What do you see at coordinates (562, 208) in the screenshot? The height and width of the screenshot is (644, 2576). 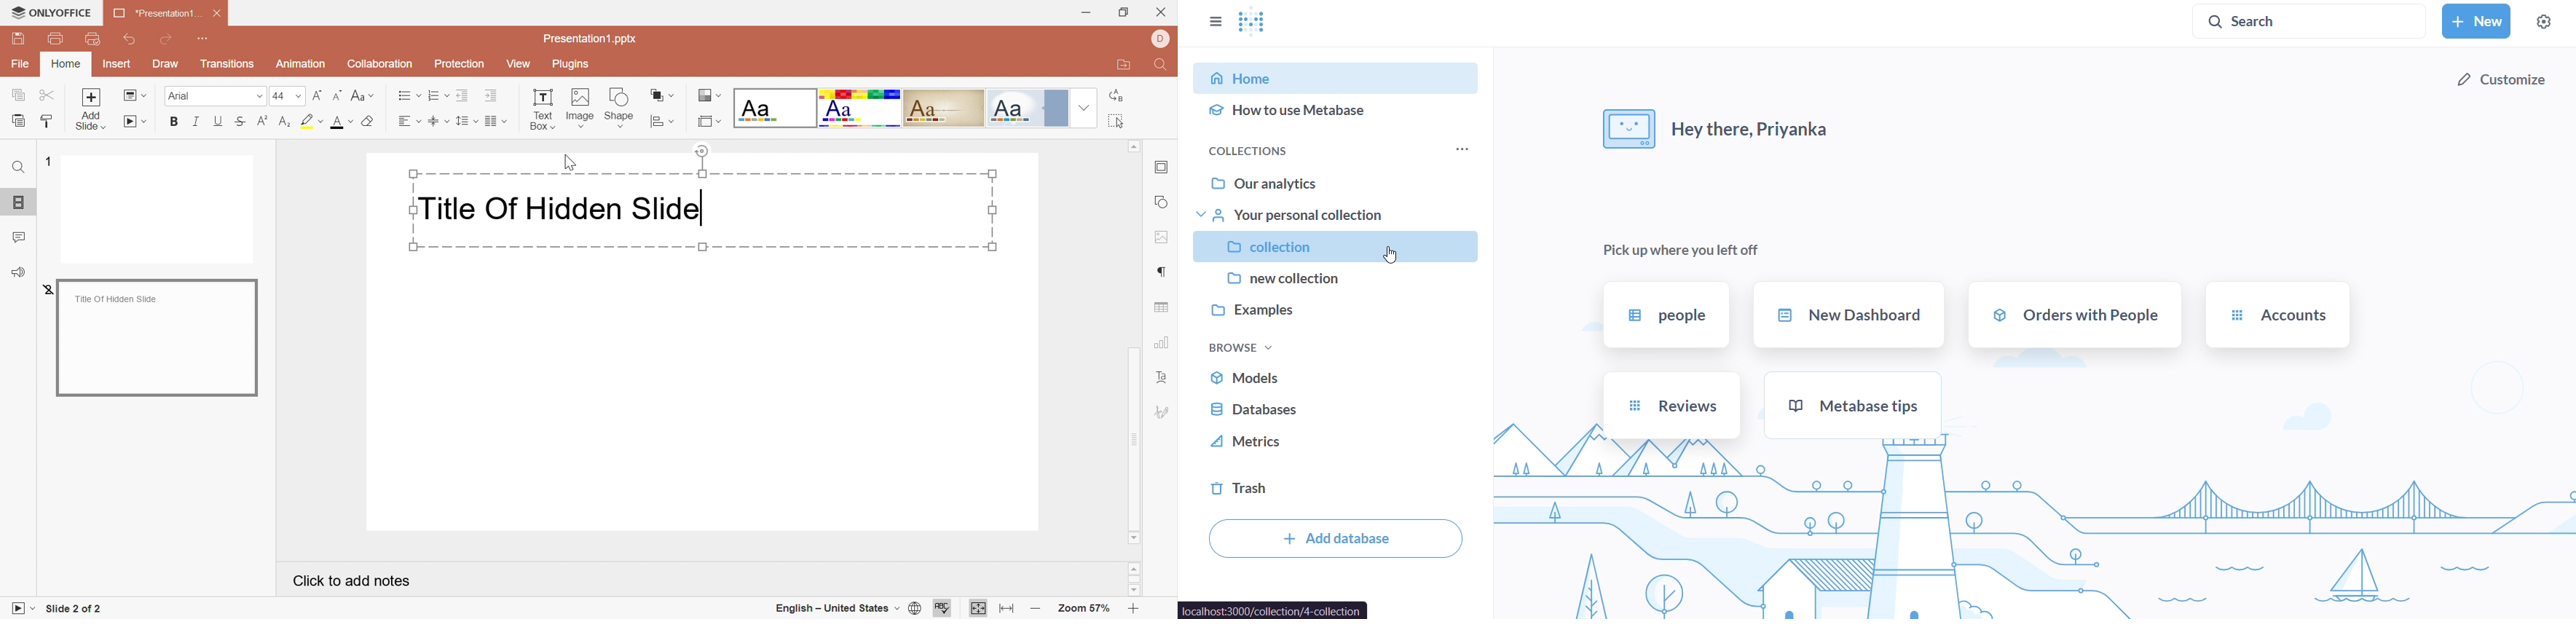 I see `Title Of Hidden Slide` at bounding box center [562, 208].